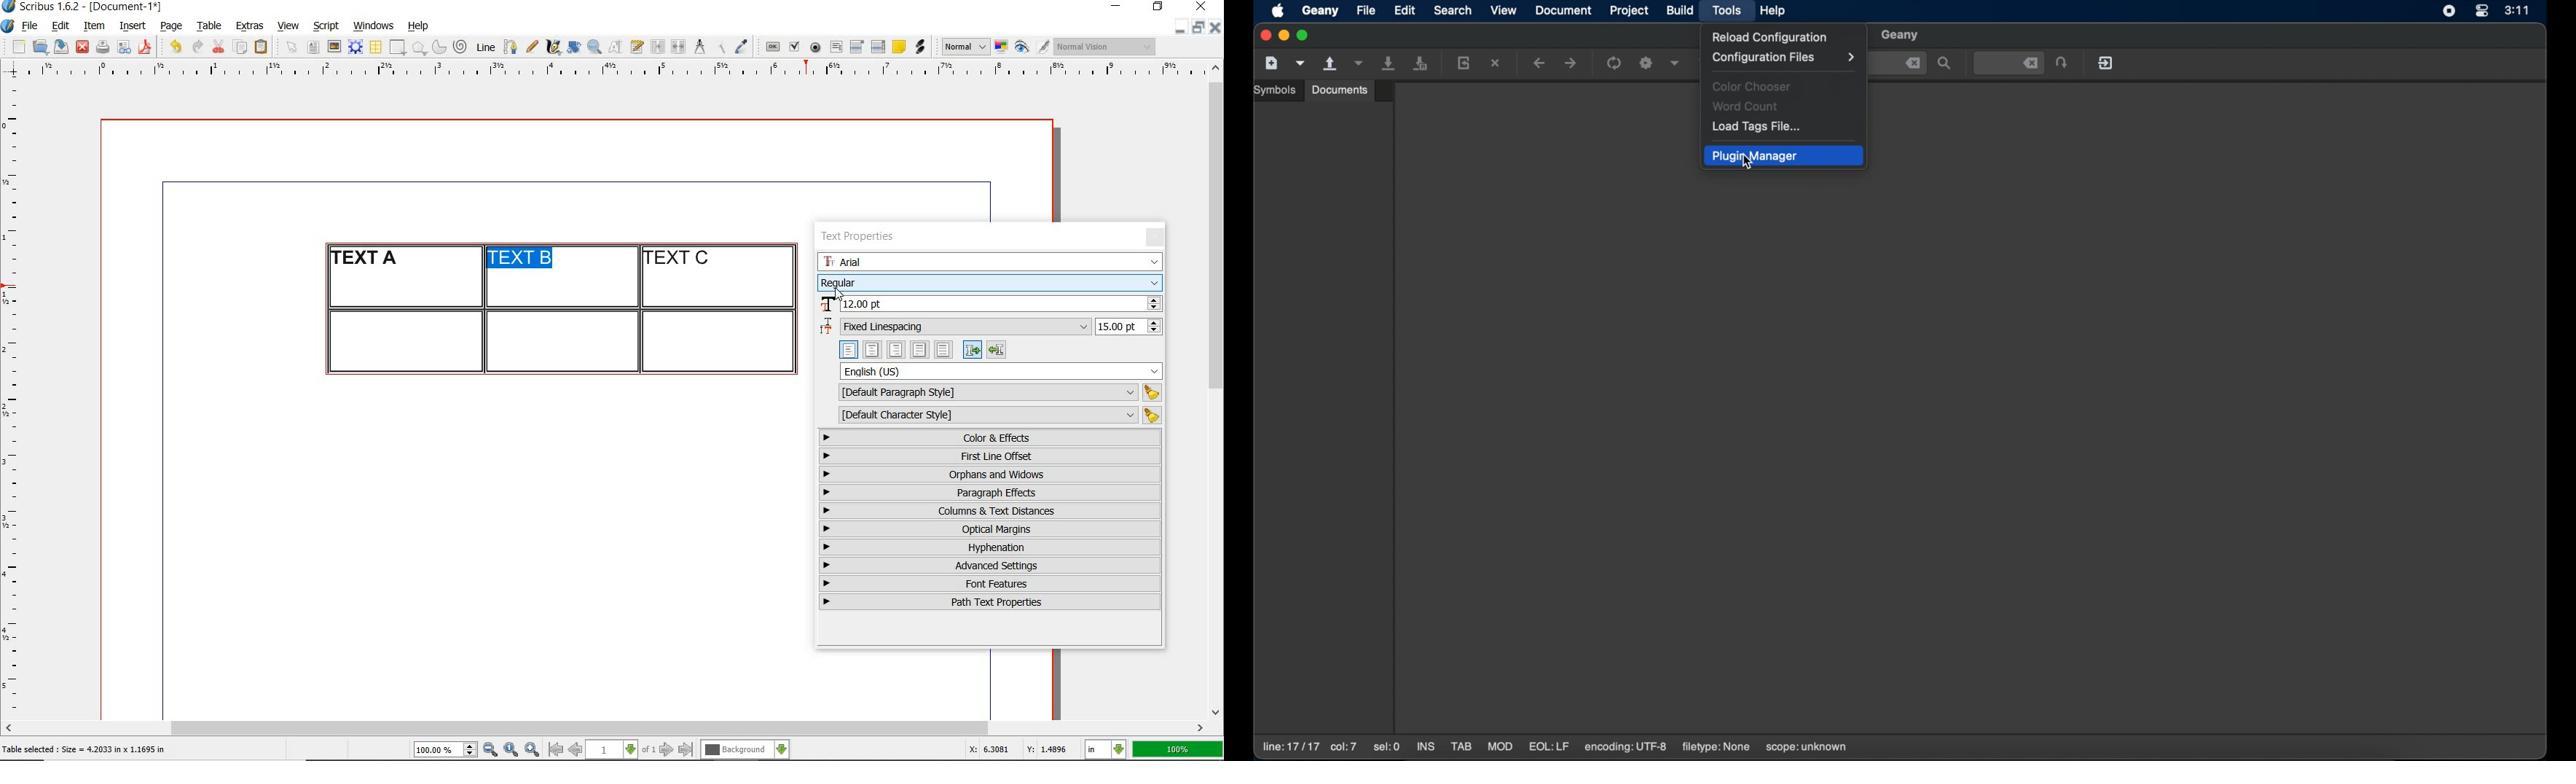 The image size is (2576, 784). What do you see at coordinates (210, 26) in the screenshot?
I see `table` at bounding box center [210, 26].